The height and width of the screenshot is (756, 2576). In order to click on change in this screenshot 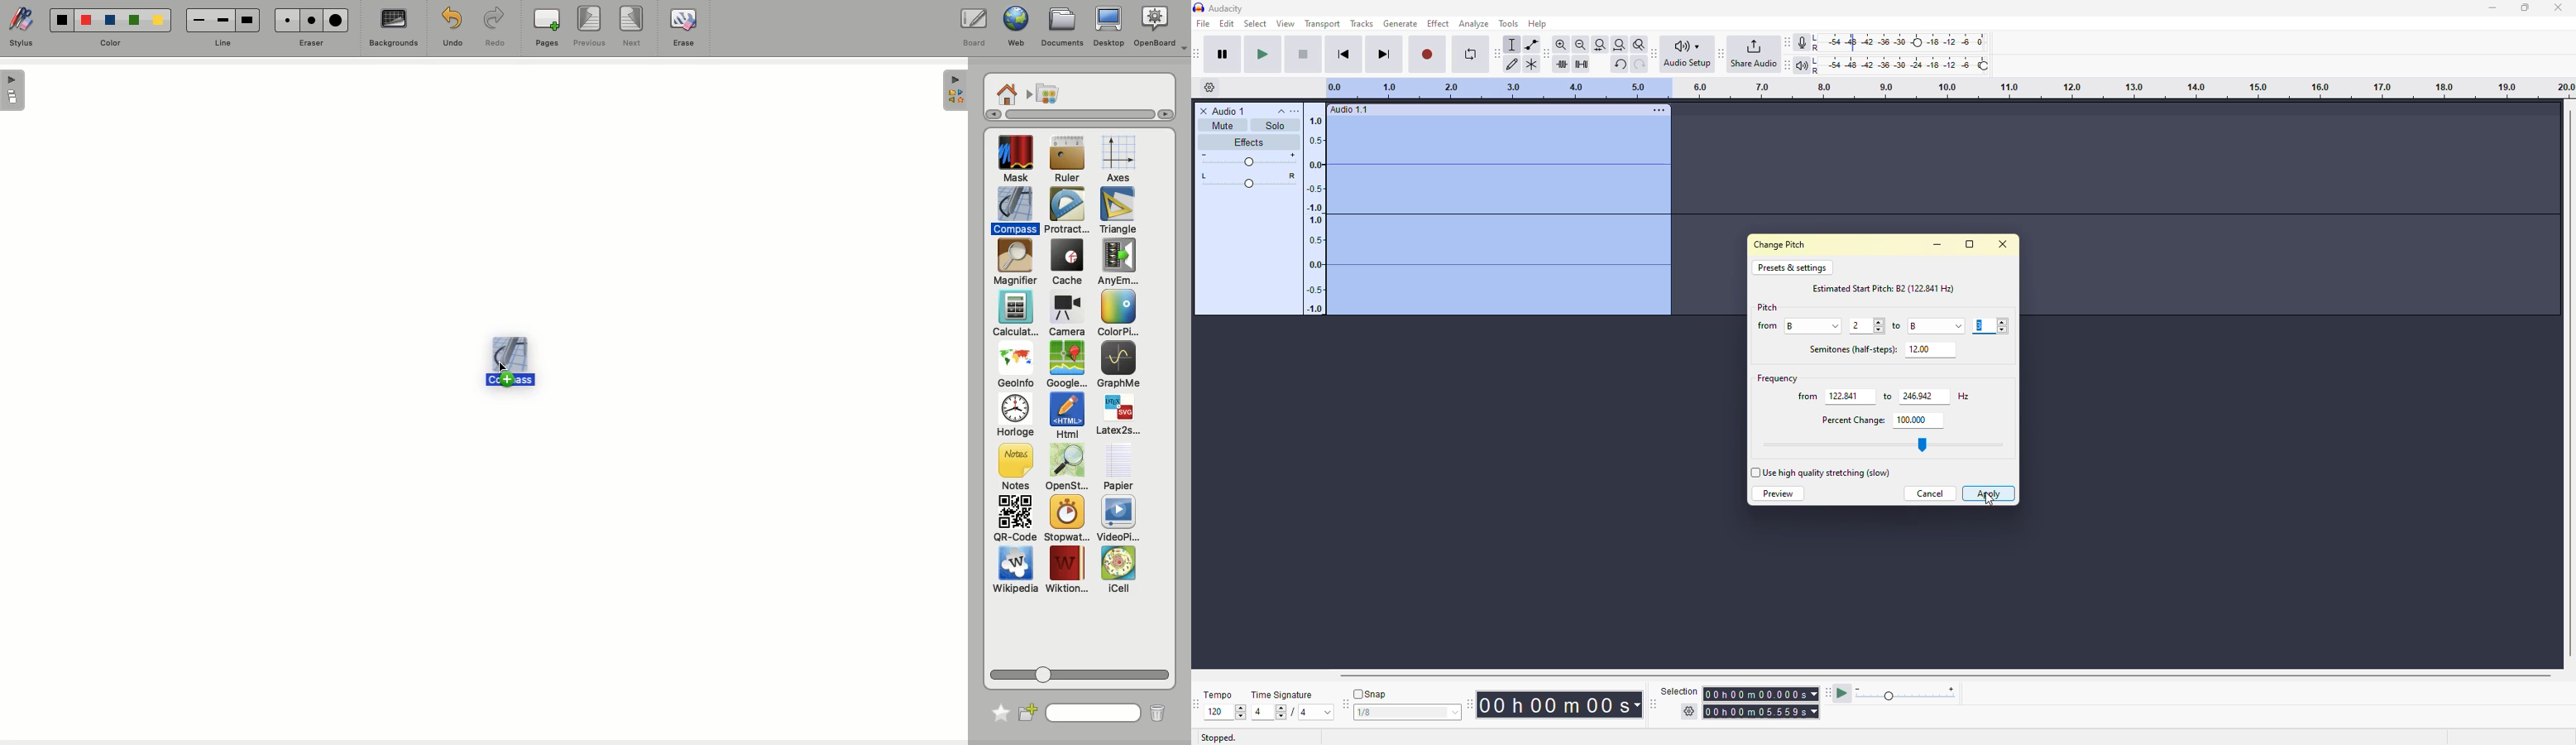, I will do `click(1932, 447)`.